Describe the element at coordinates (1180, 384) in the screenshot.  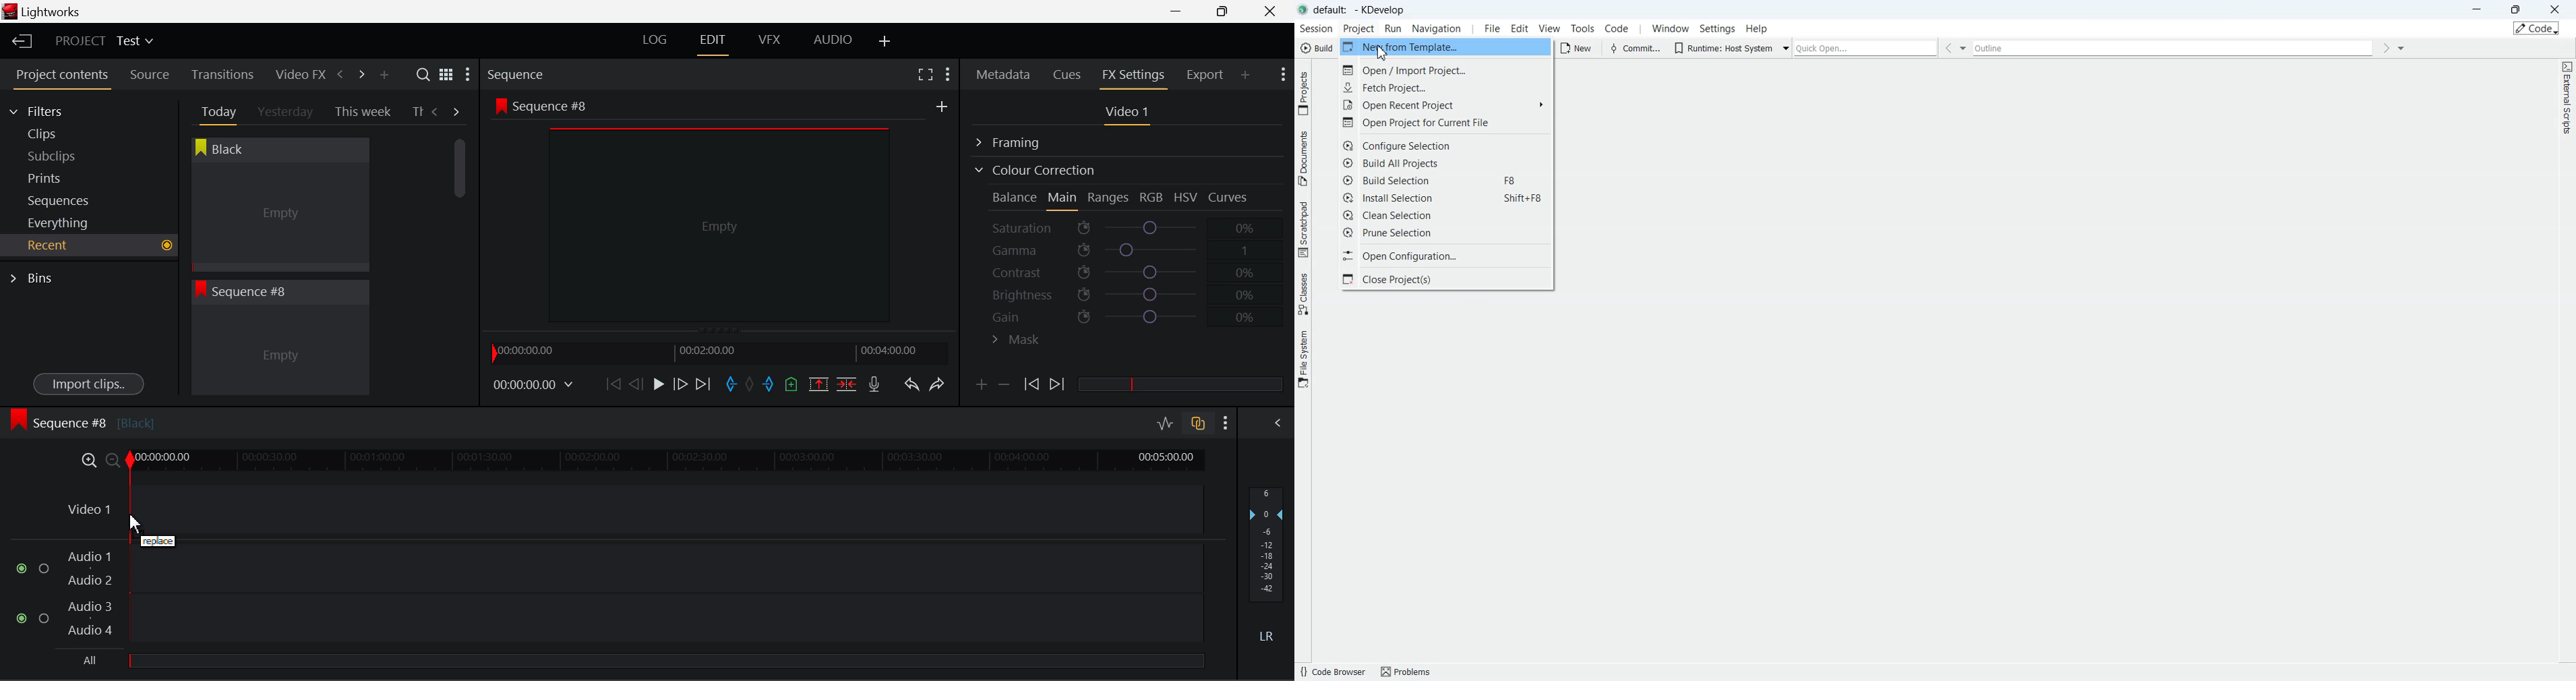
I see `slider` at that location.